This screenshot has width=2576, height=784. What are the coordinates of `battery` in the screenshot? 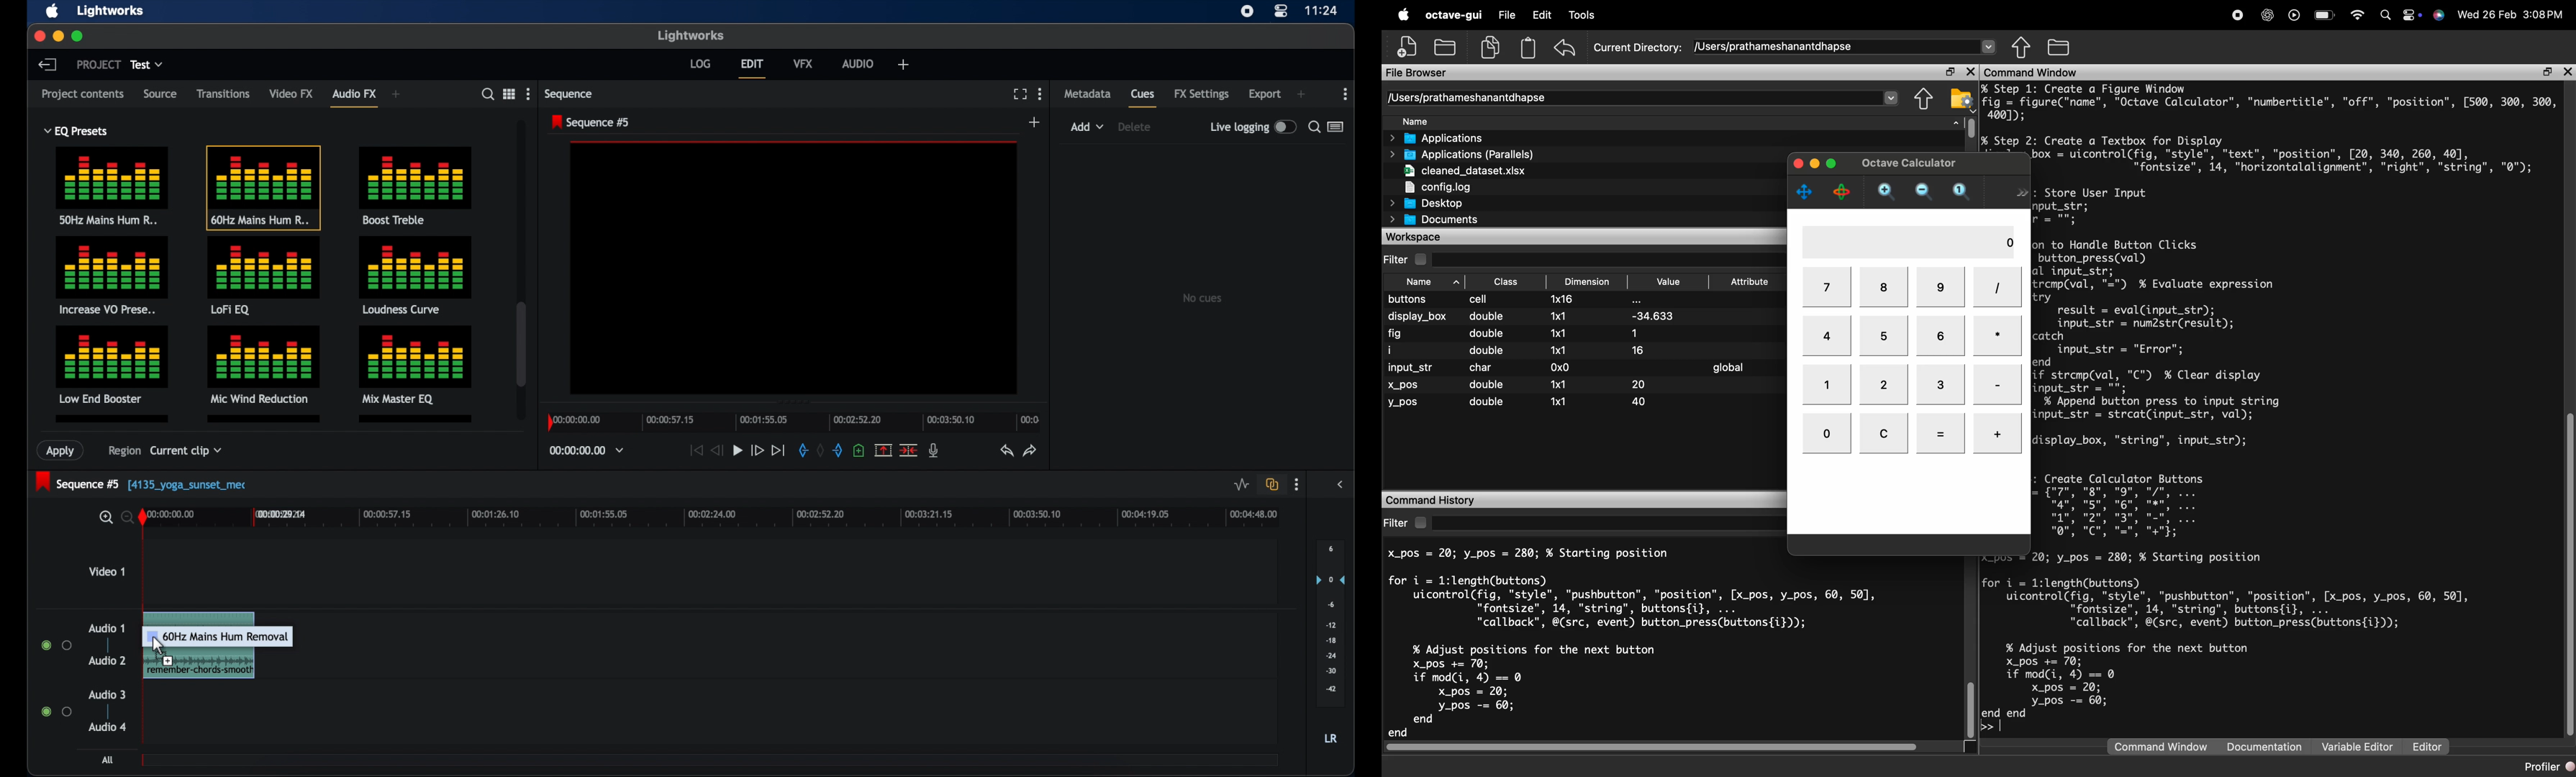 It's located at (2325, 13).